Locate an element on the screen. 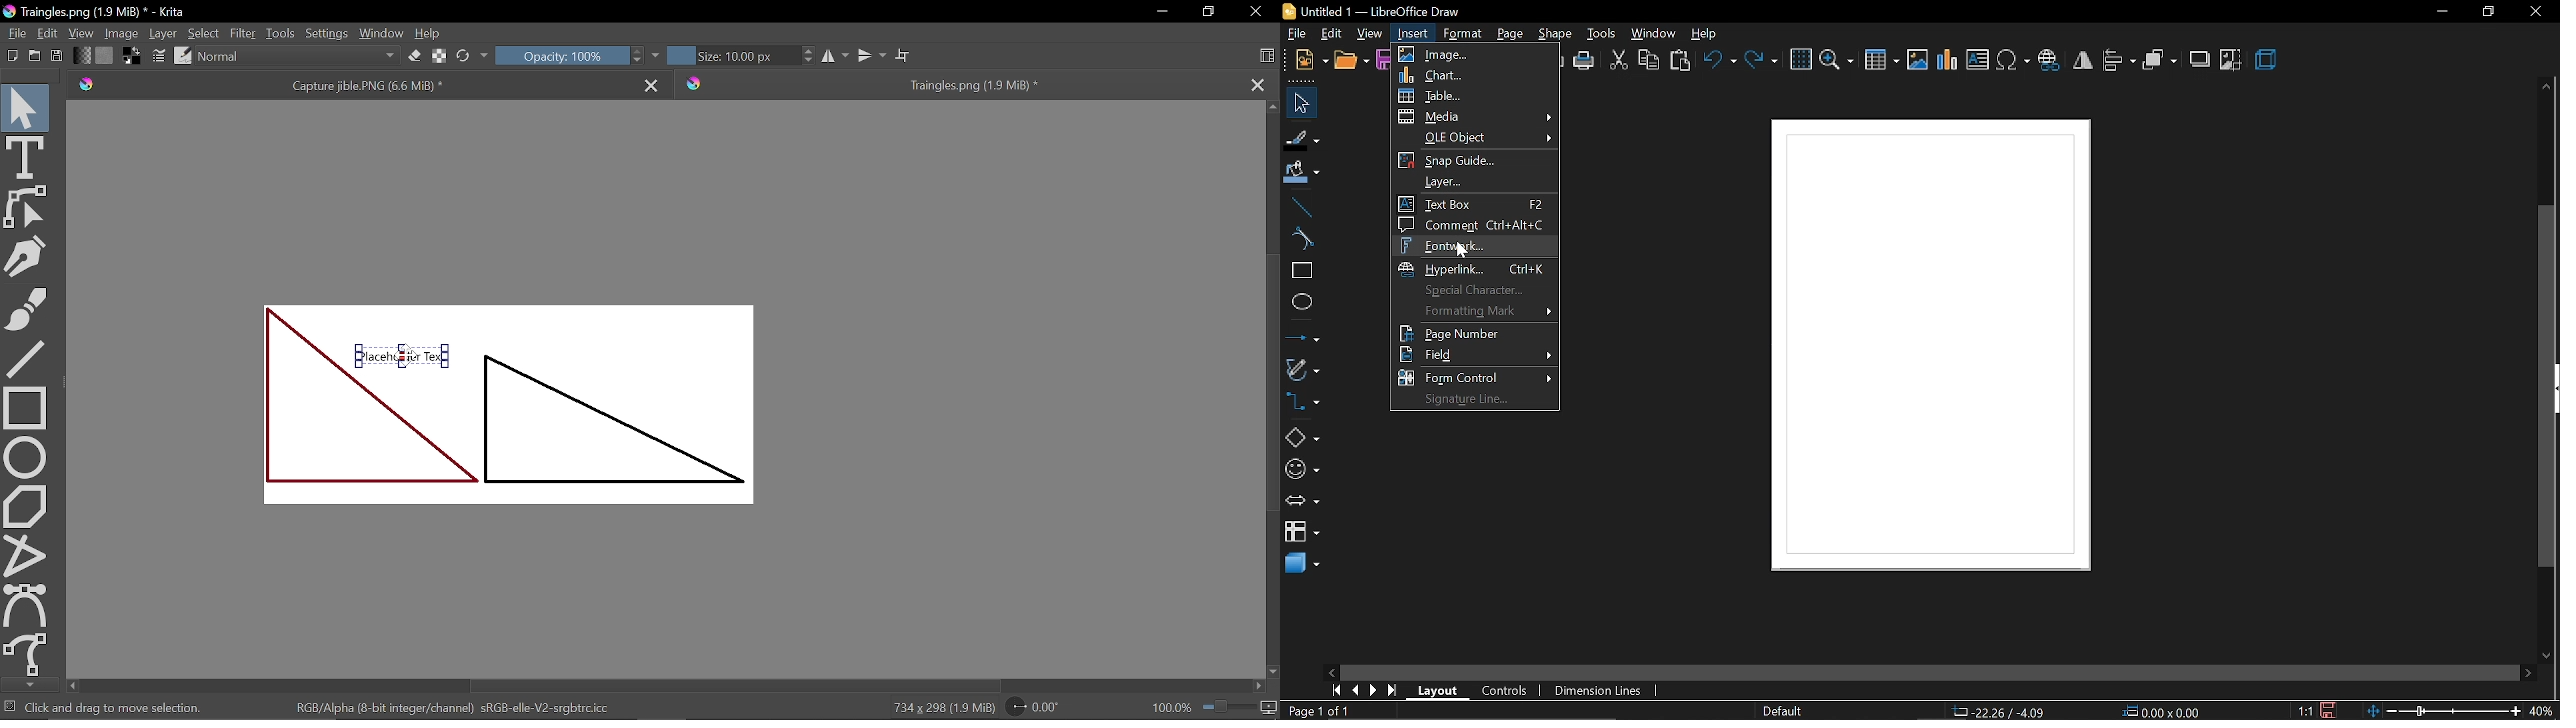 Image resolution: width=2576 pixels, height=728 pixels. table is located at coordinates (1474, 97).